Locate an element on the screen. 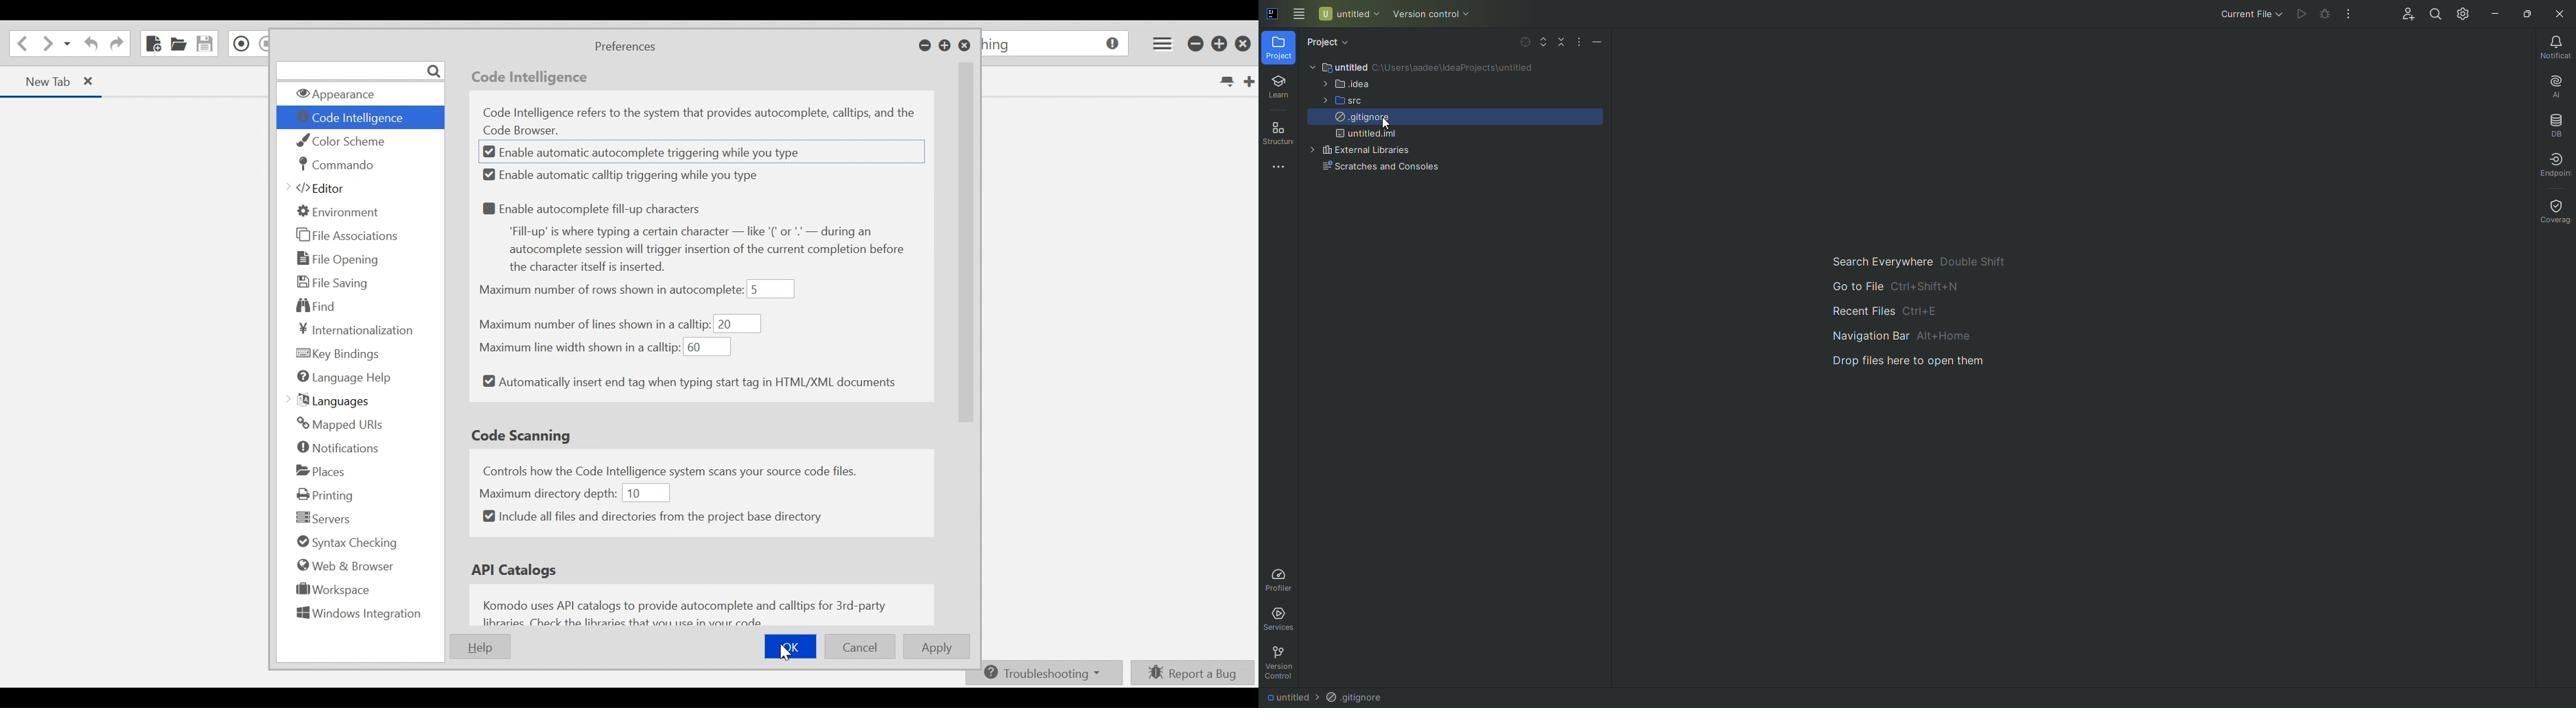 The height and width of the screenshot is (728, 2576). cursor is located at coordinates (789, 656).